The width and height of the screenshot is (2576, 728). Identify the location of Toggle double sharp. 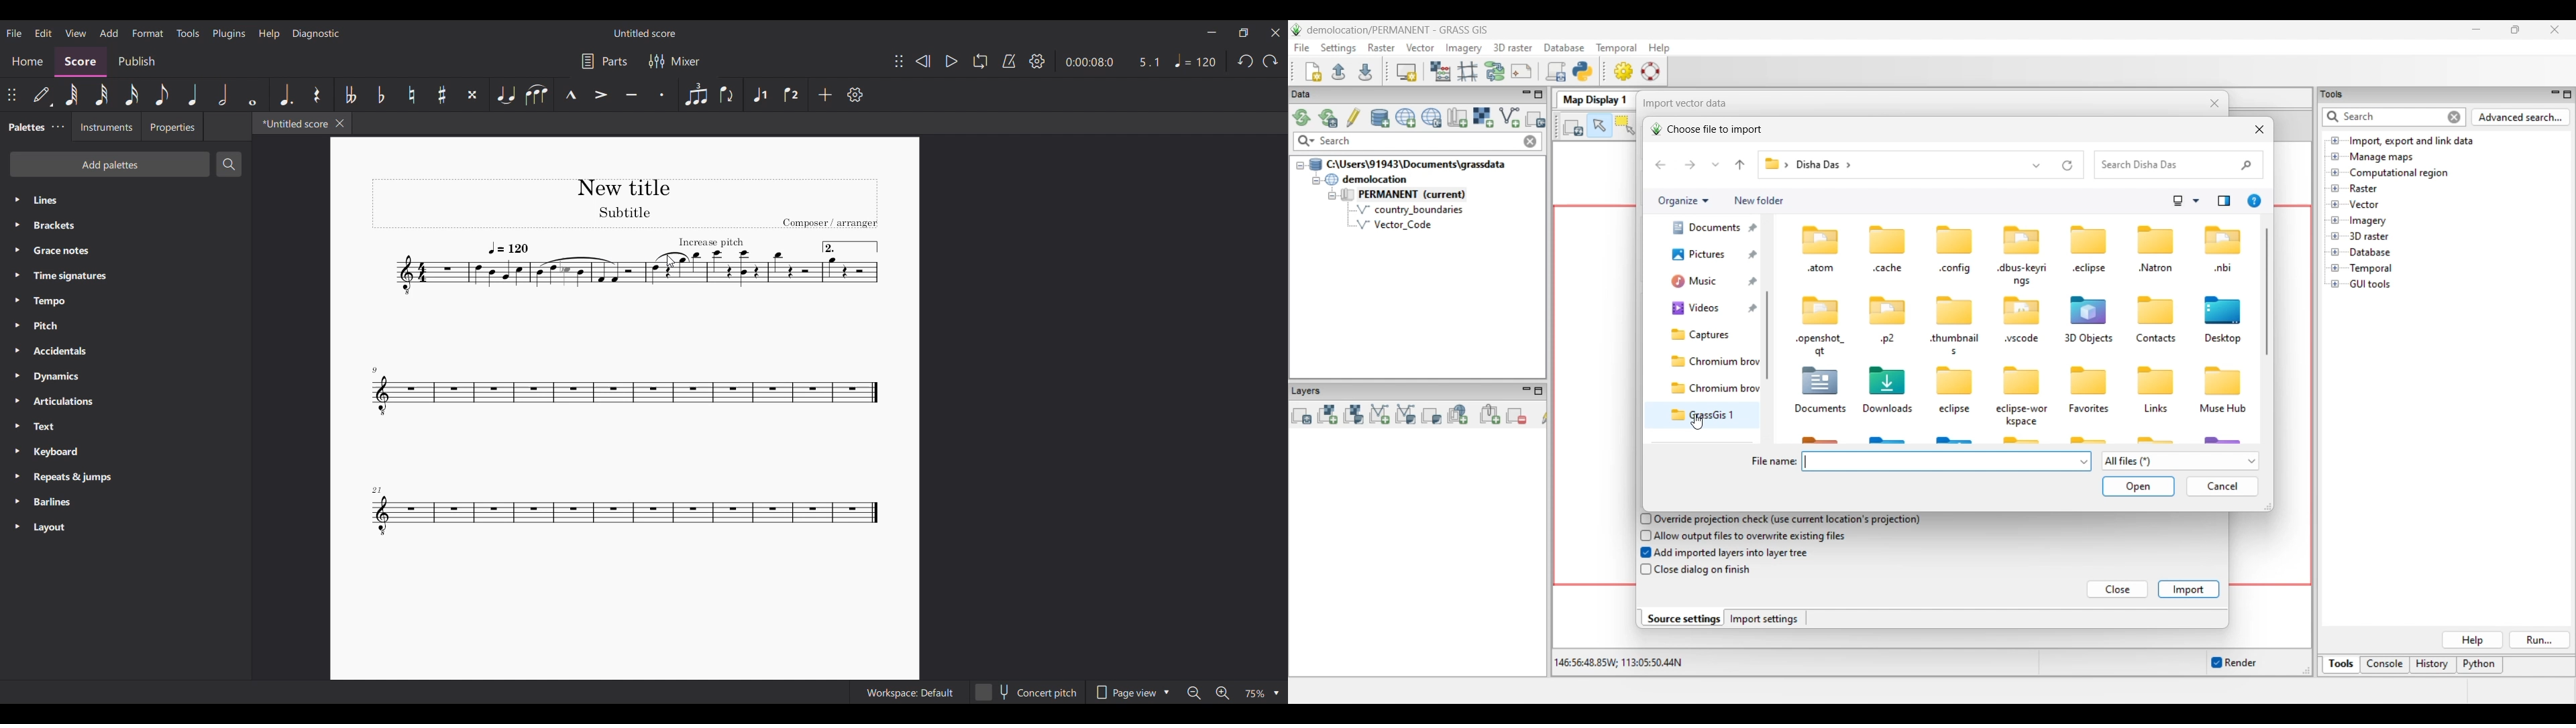
(472, 95).